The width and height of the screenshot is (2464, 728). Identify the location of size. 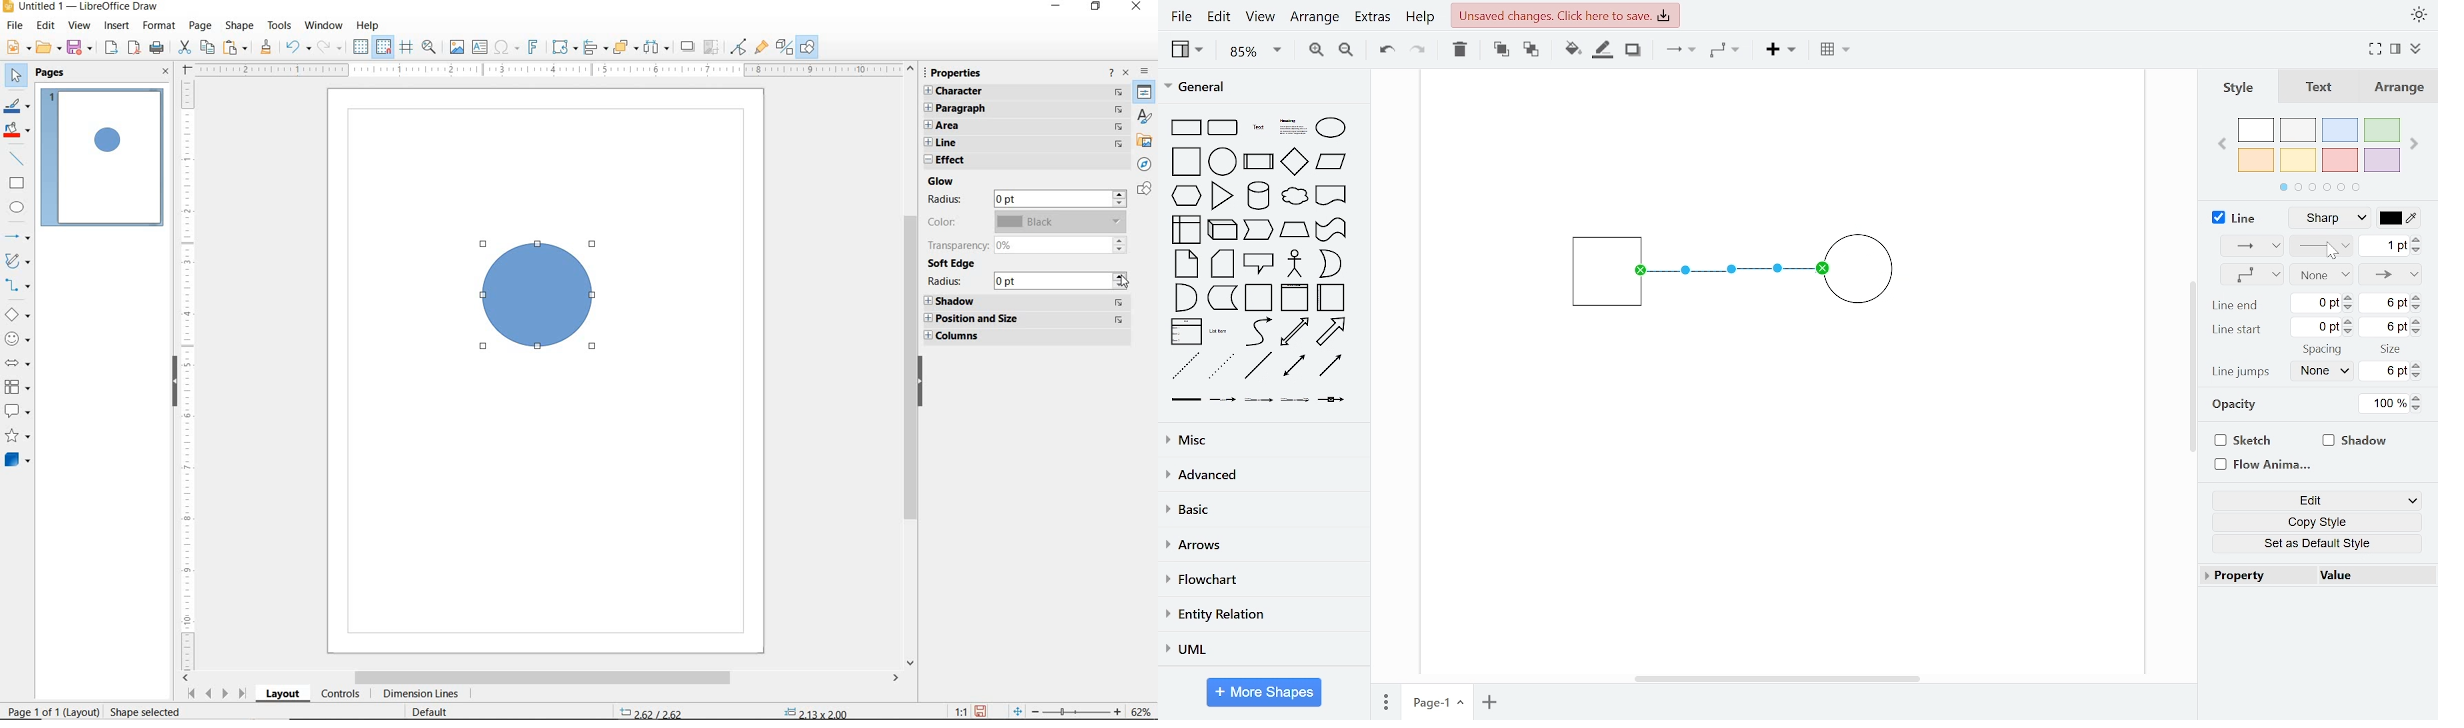
(2392, 350).